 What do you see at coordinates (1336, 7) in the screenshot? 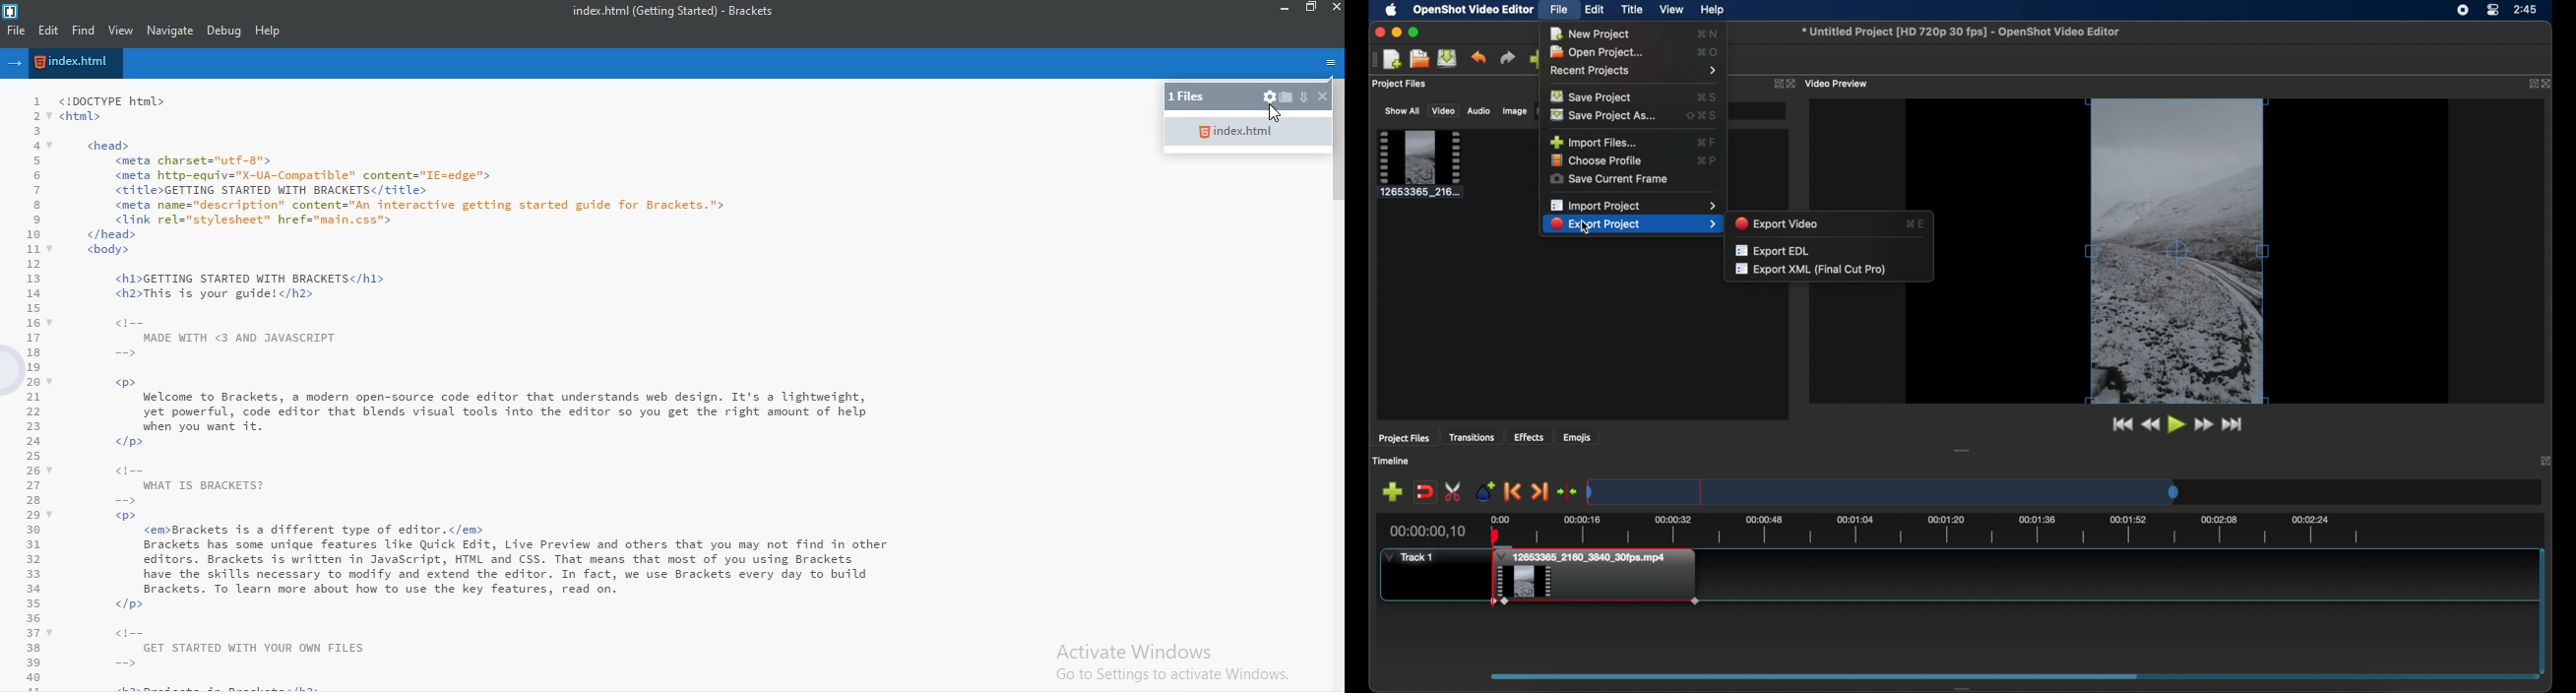
I see `close` at bounding box center [1336, 7].